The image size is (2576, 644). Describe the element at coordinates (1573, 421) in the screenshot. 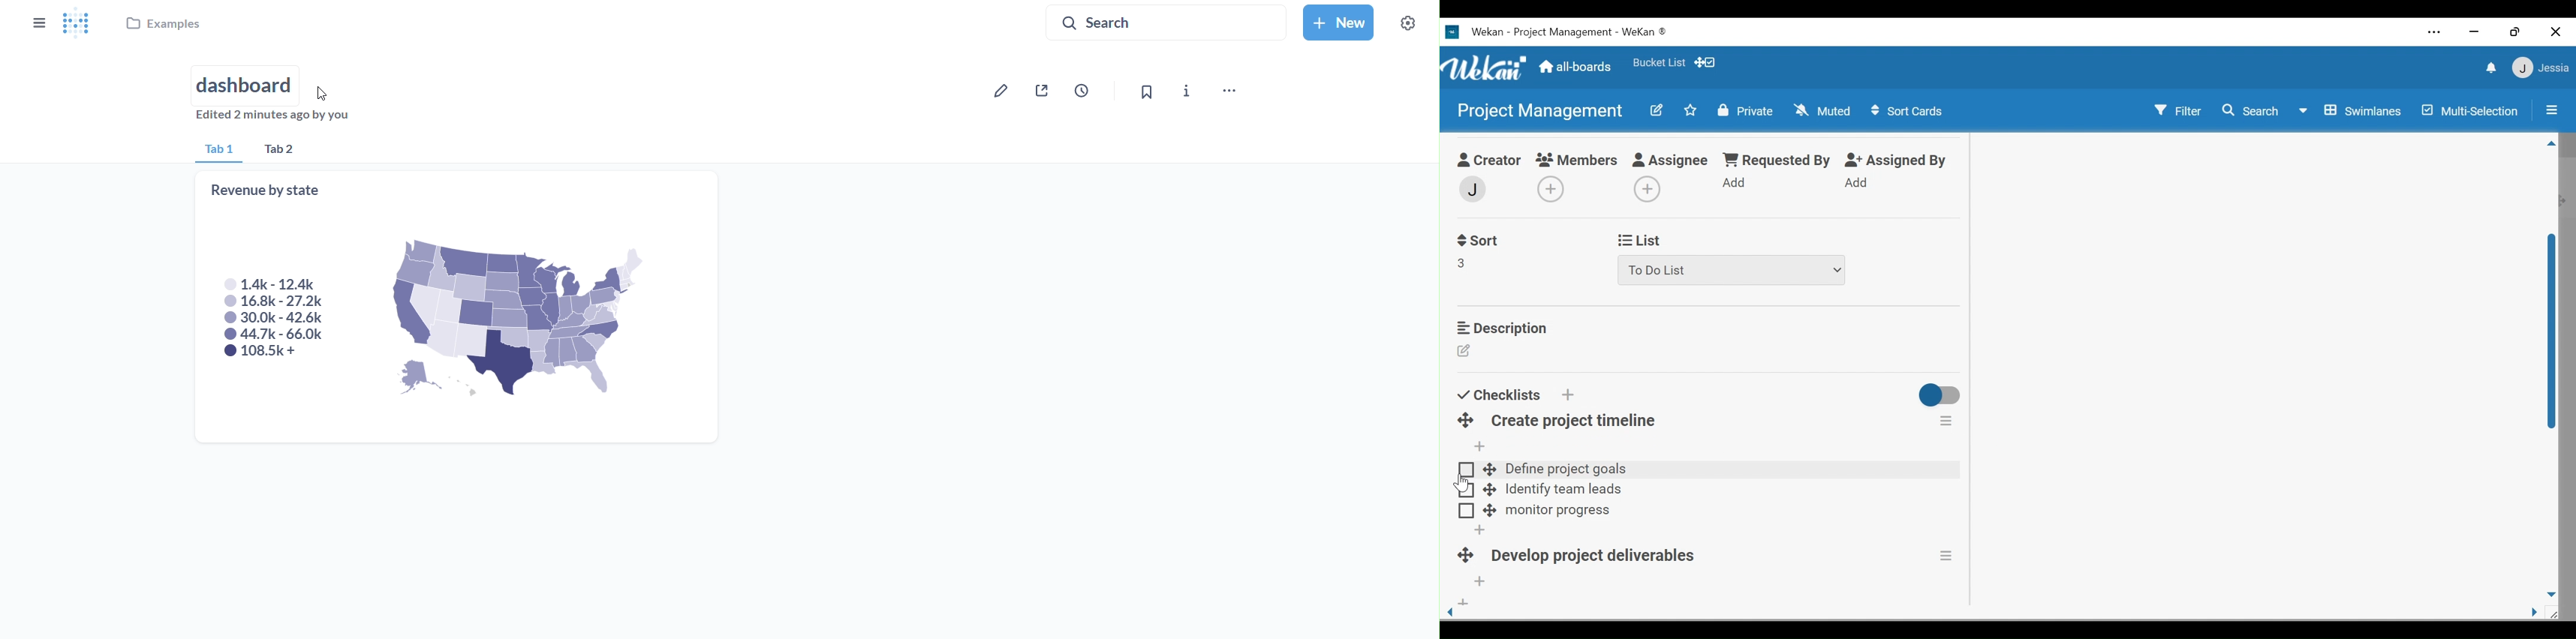

I see `Checklist name` at that location.